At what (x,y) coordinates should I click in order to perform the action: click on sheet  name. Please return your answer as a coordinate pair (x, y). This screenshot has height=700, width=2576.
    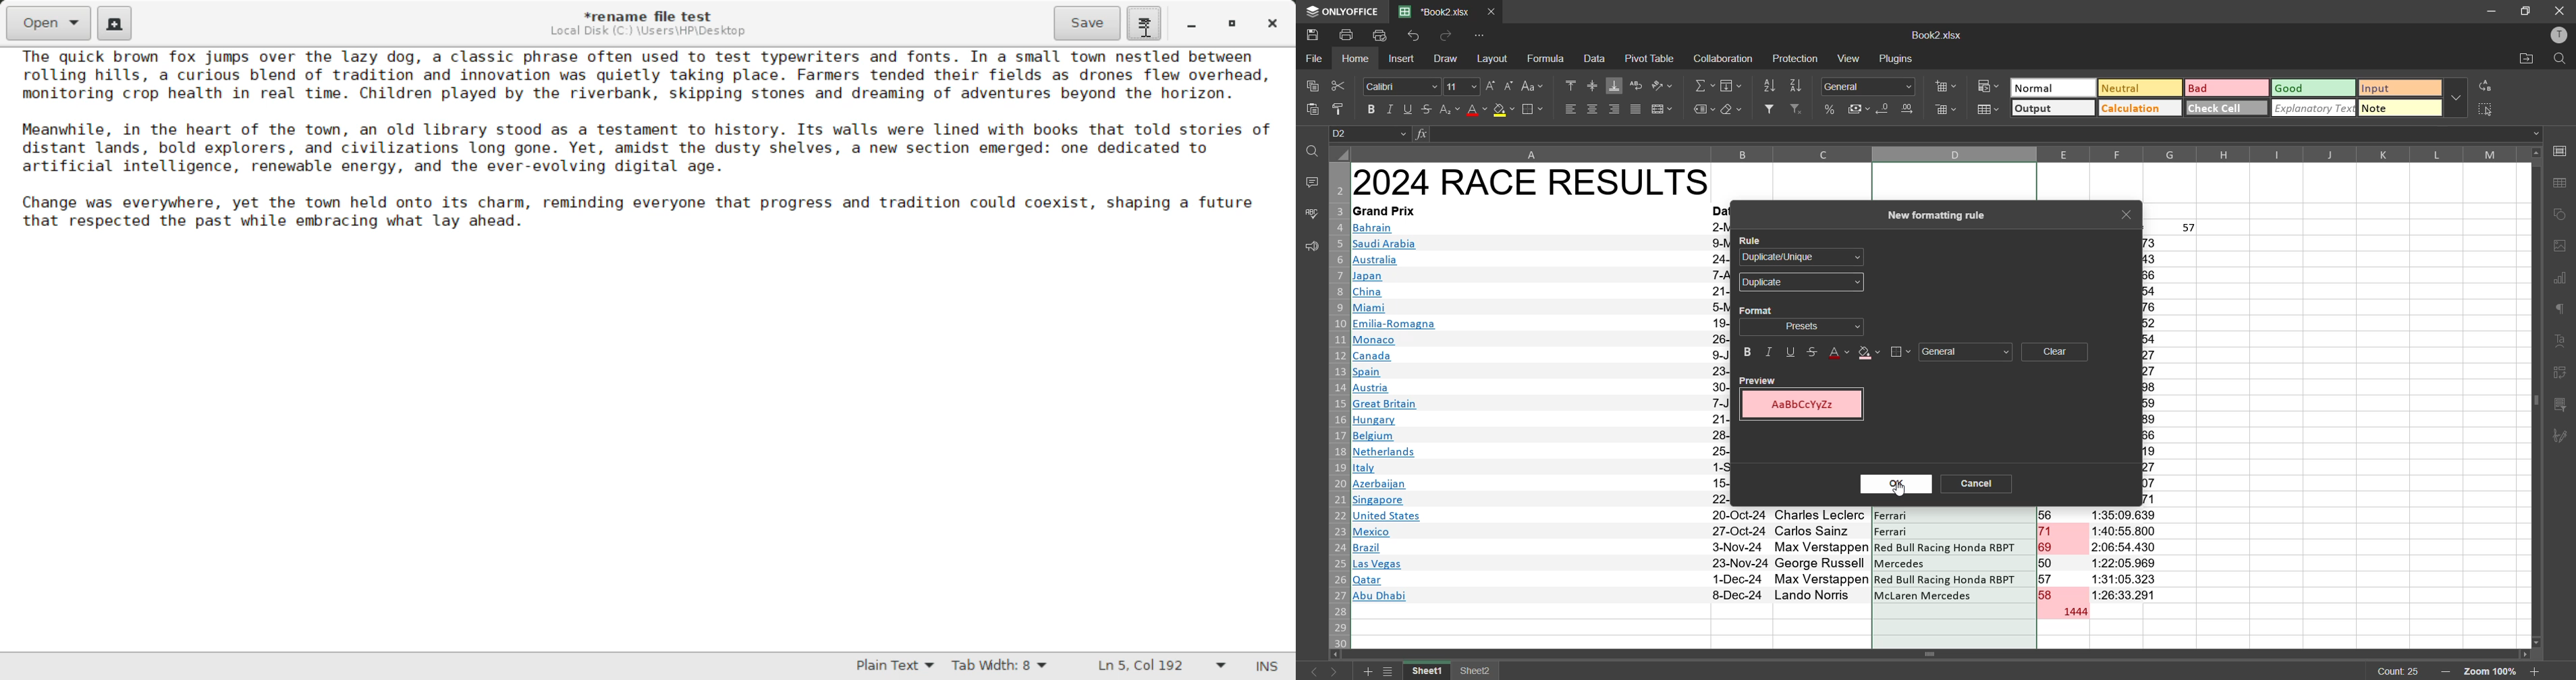
    Looking at the image, I should click on (1429, 671).